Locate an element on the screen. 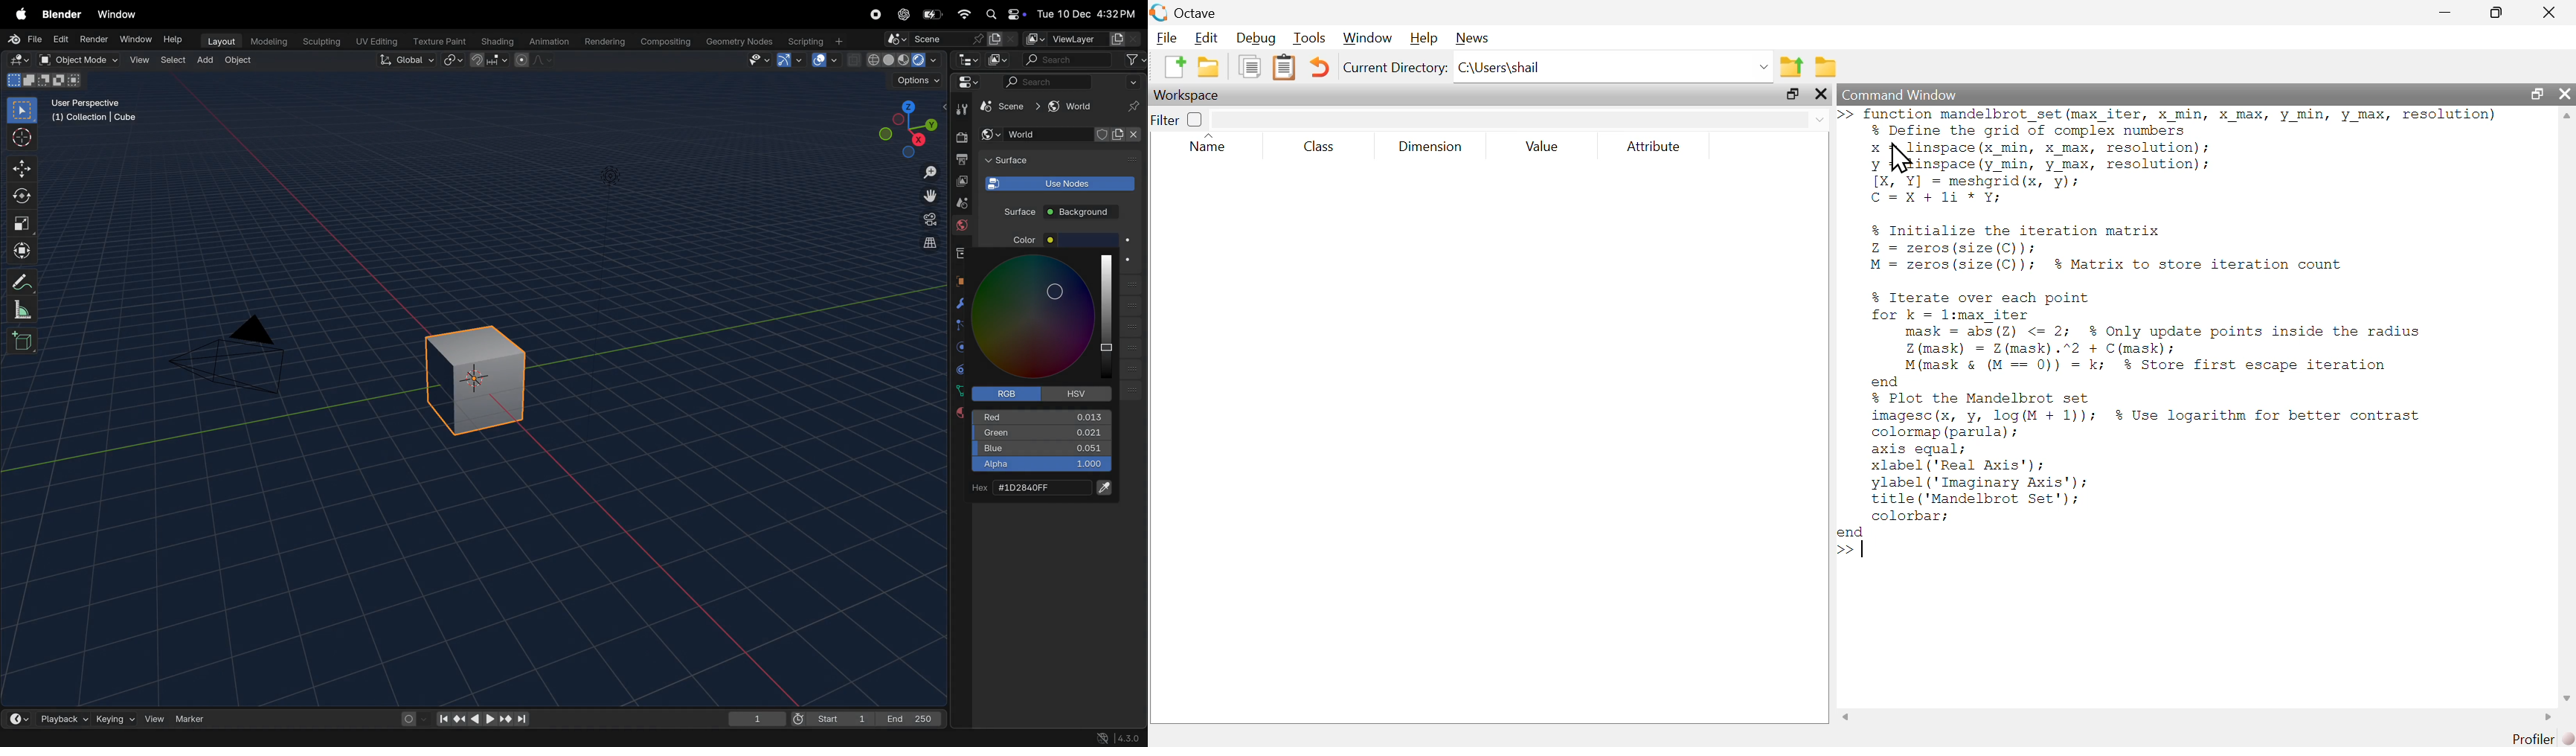 The height and width of the screenshot is (756, 2576). add cube is located at coordinates (23, 340).